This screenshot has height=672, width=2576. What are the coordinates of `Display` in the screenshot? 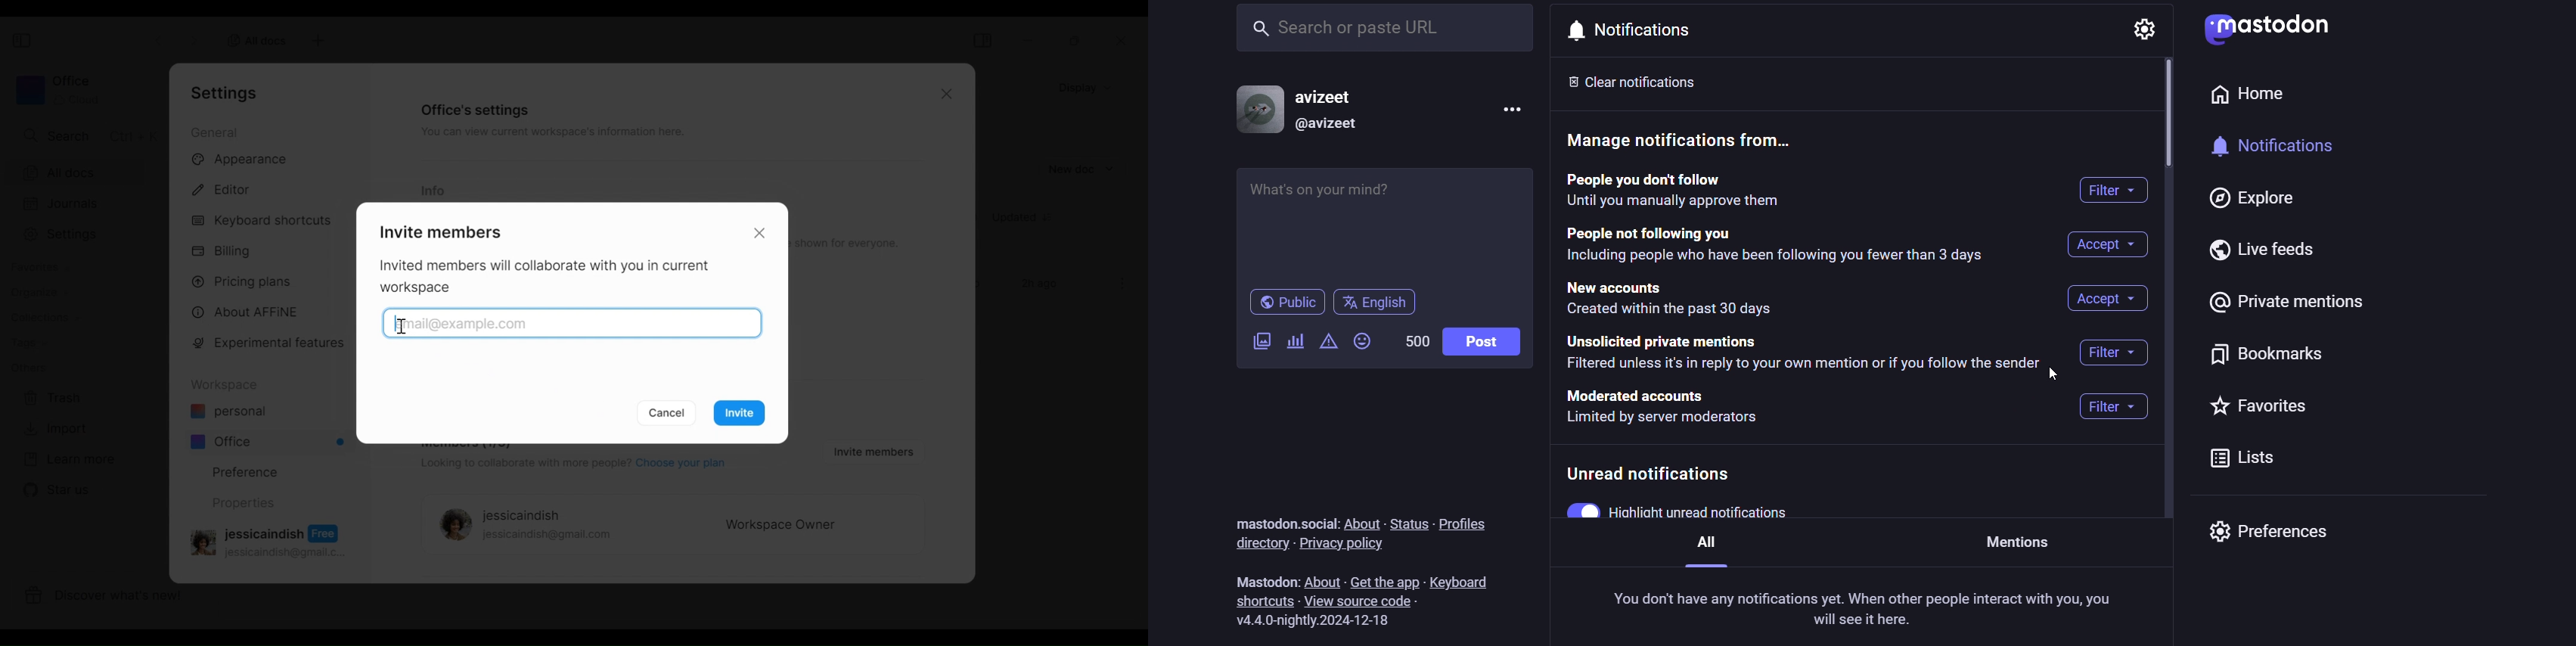 It's located at (1088, 87).